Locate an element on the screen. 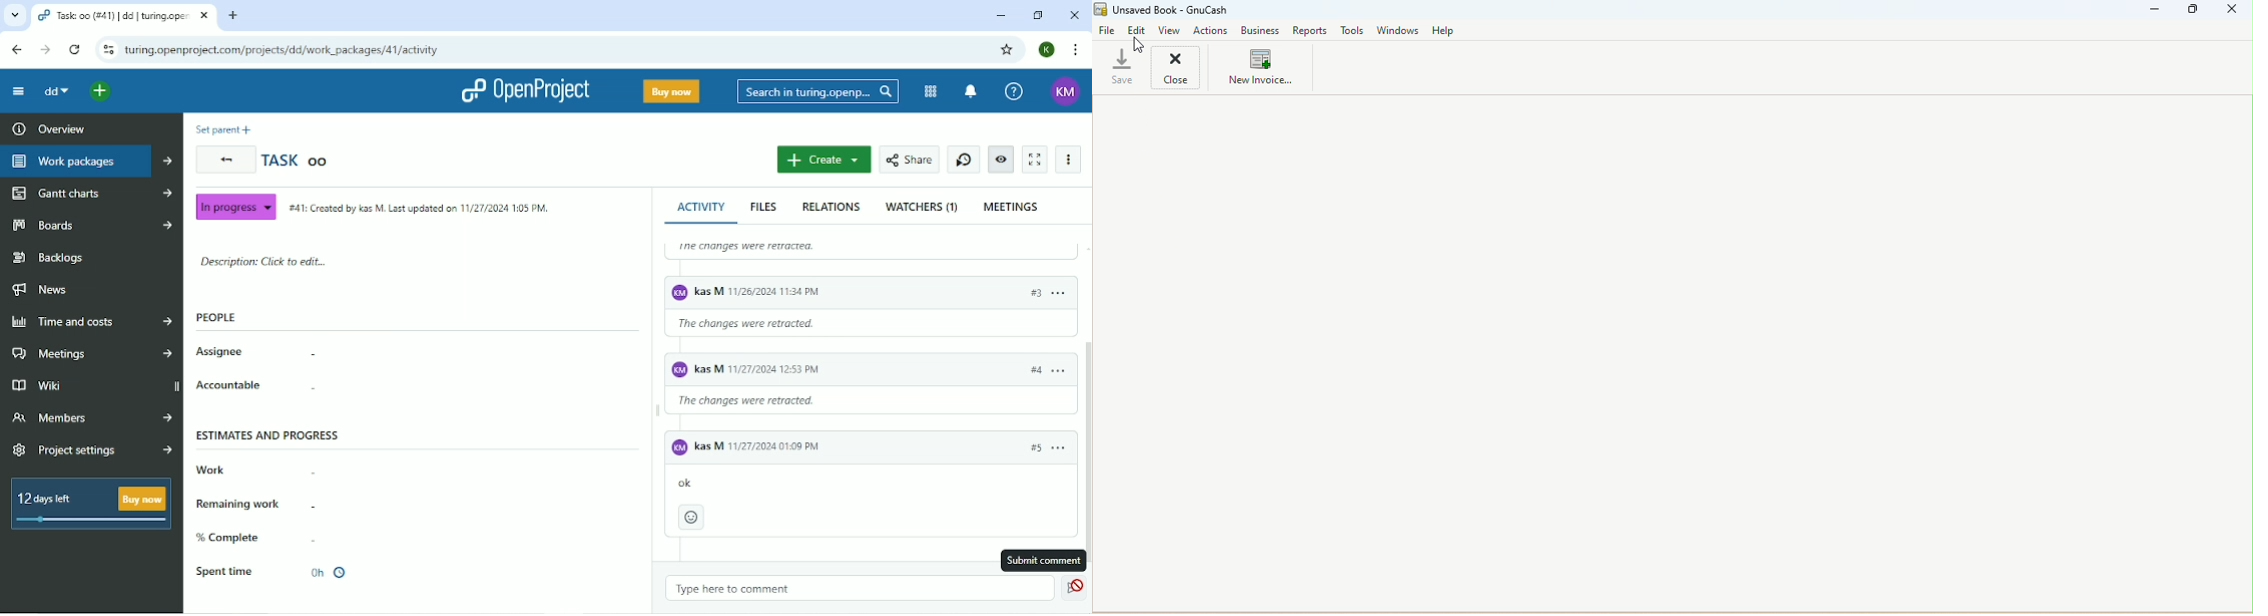 This screenshot has height=616, width=2268. #41: Created by Kas M. Last updated on 11/27/2024 1:05 PM is located at coordinates (417, 207).